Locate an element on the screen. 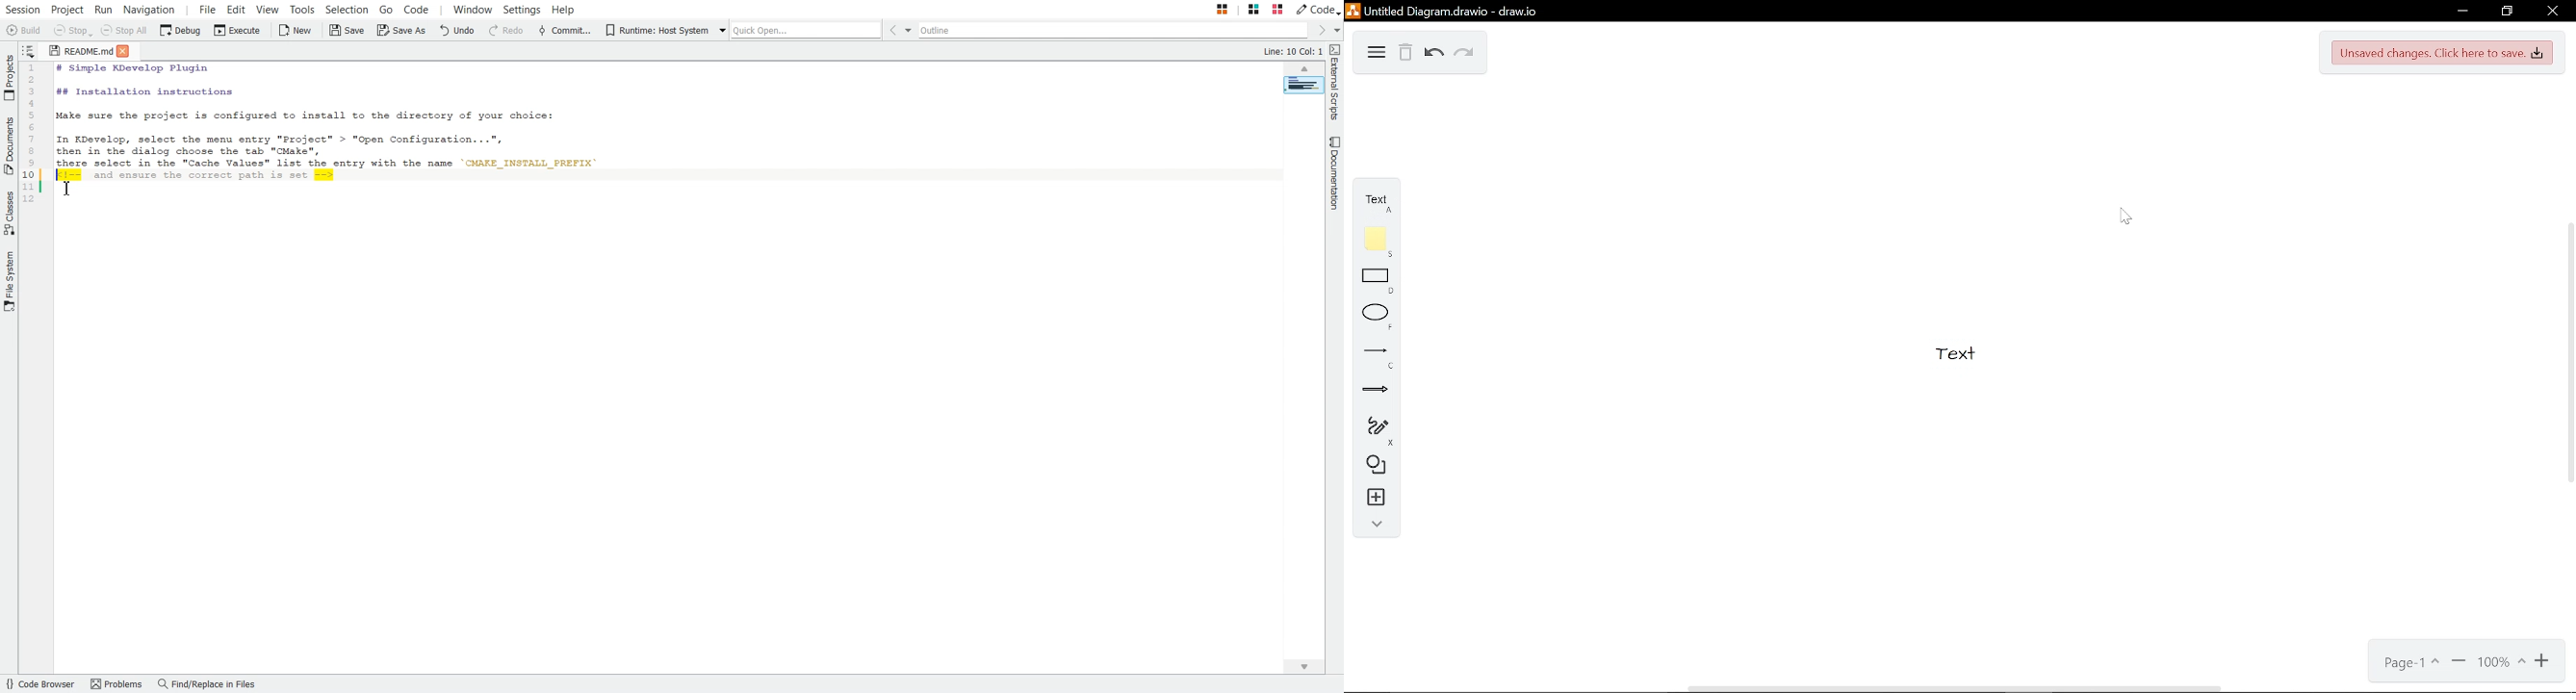 The height and width of the screenshot is (700, 2576). Debug is located at coordinates (179, 31).